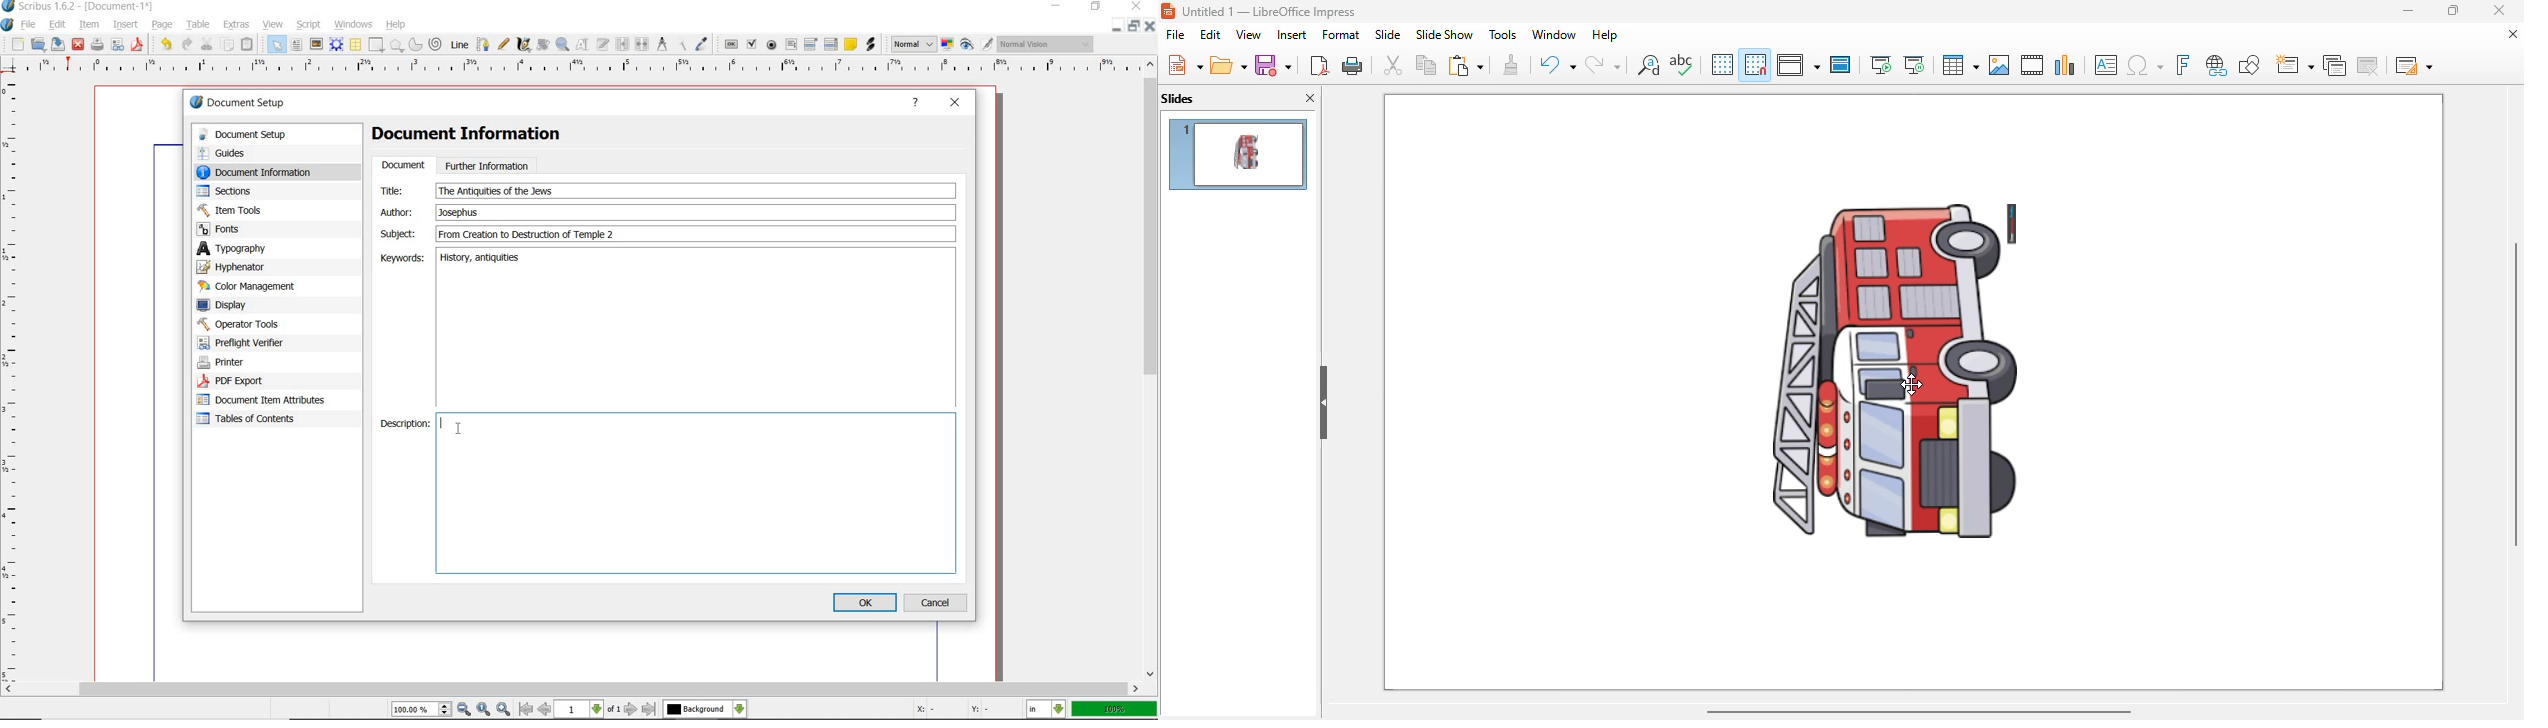 This screenshot has height=728, width=2548. Describe the element at coordinates (241, 267) in the screenshot. I see `hypenator` at that location.